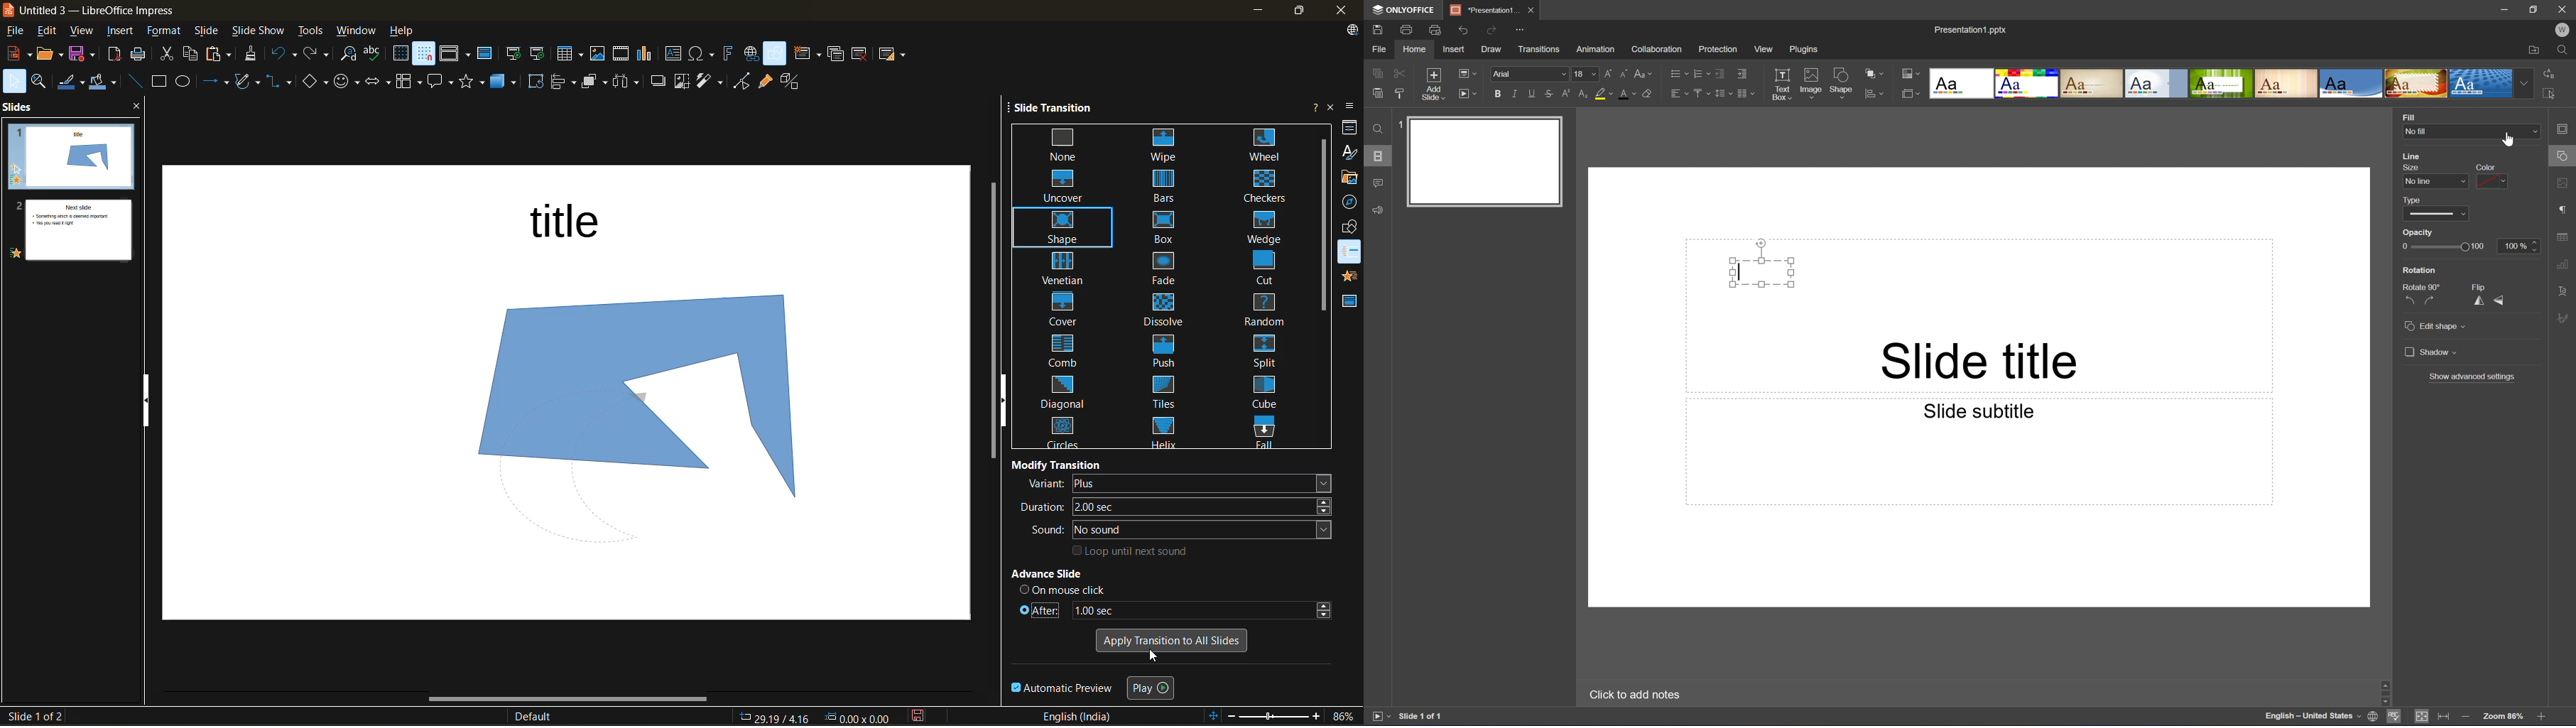  Describe the element at coordinates (1493, 31) in the screenshot. I see `Redo` at that location.